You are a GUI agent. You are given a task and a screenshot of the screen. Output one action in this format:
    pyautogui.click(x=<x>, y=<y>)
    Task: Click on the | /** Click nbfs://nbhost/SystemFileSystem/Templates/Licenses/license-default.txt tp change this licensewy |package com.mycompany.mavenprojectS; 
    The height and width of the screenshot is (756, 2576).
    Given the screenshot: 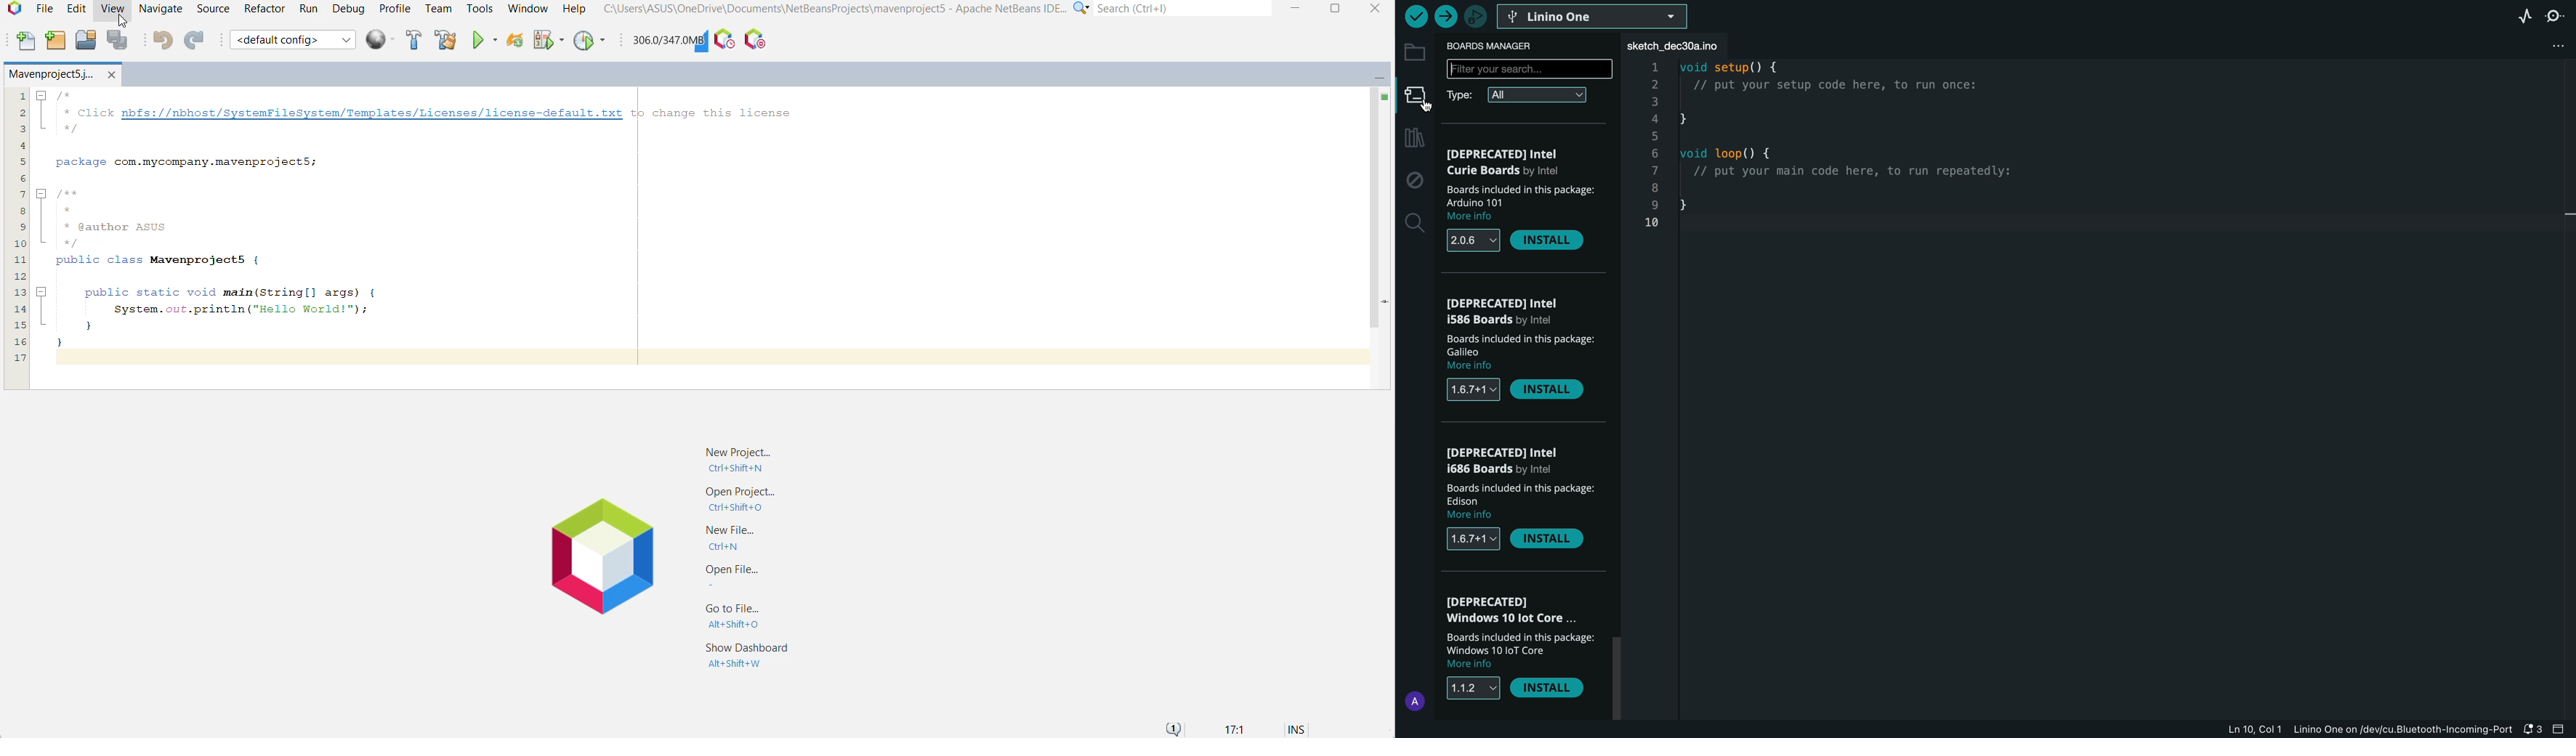 What is the action you would take?
    pyautogui.click(x=468, y=130)
    